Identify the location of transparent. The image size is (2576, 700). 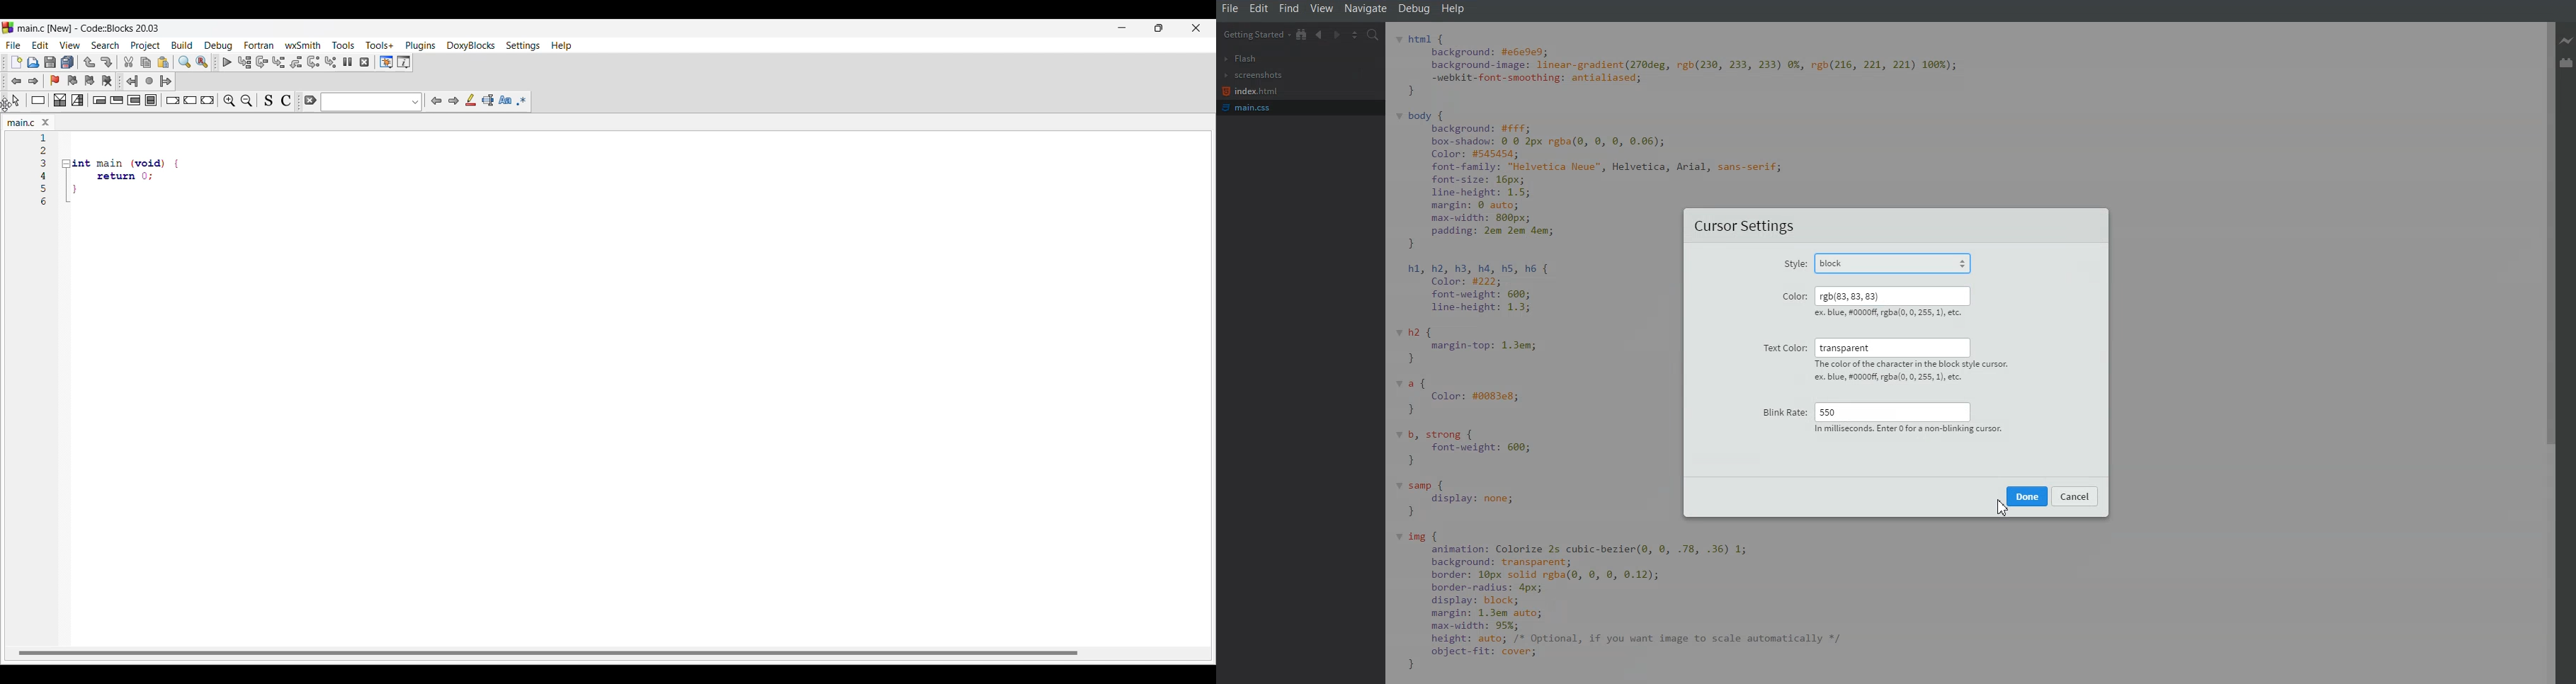
(1893, 348).